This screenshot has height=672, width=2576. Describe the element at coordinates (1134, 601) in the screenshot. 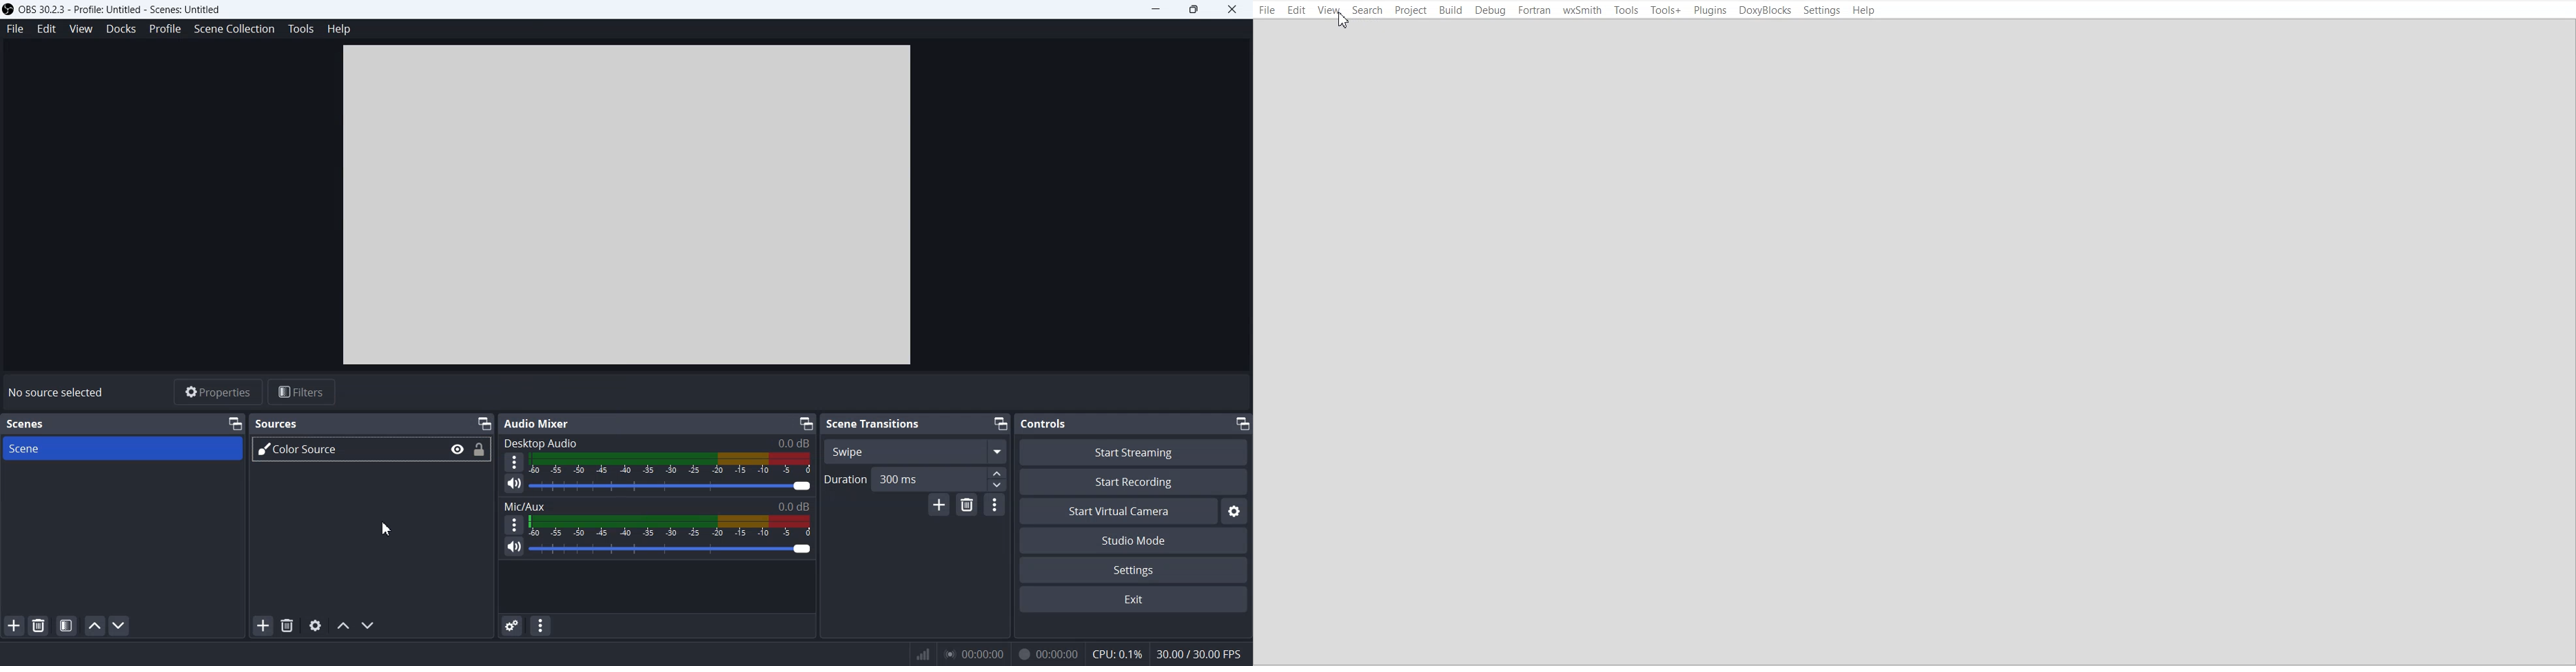

I see `Exit` at that location.